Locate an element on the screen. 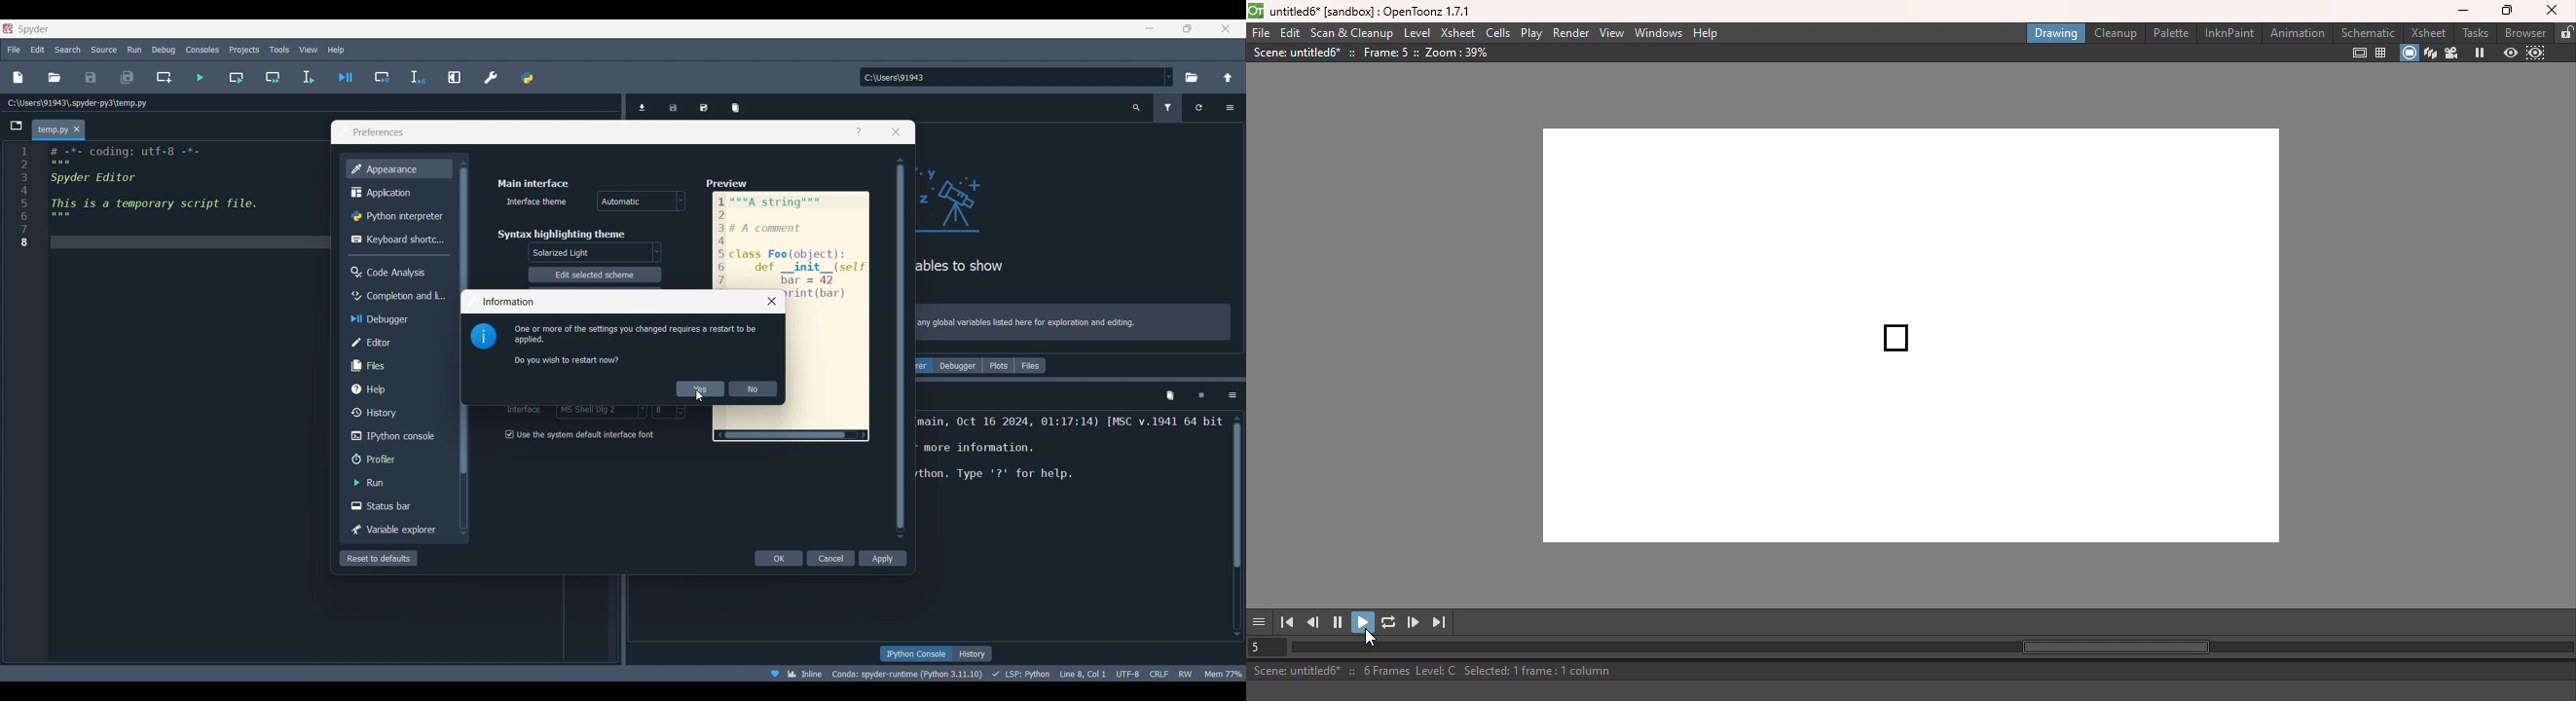 The image size is (2576, 728). Interface theme options is located at coordinates (641, 201).